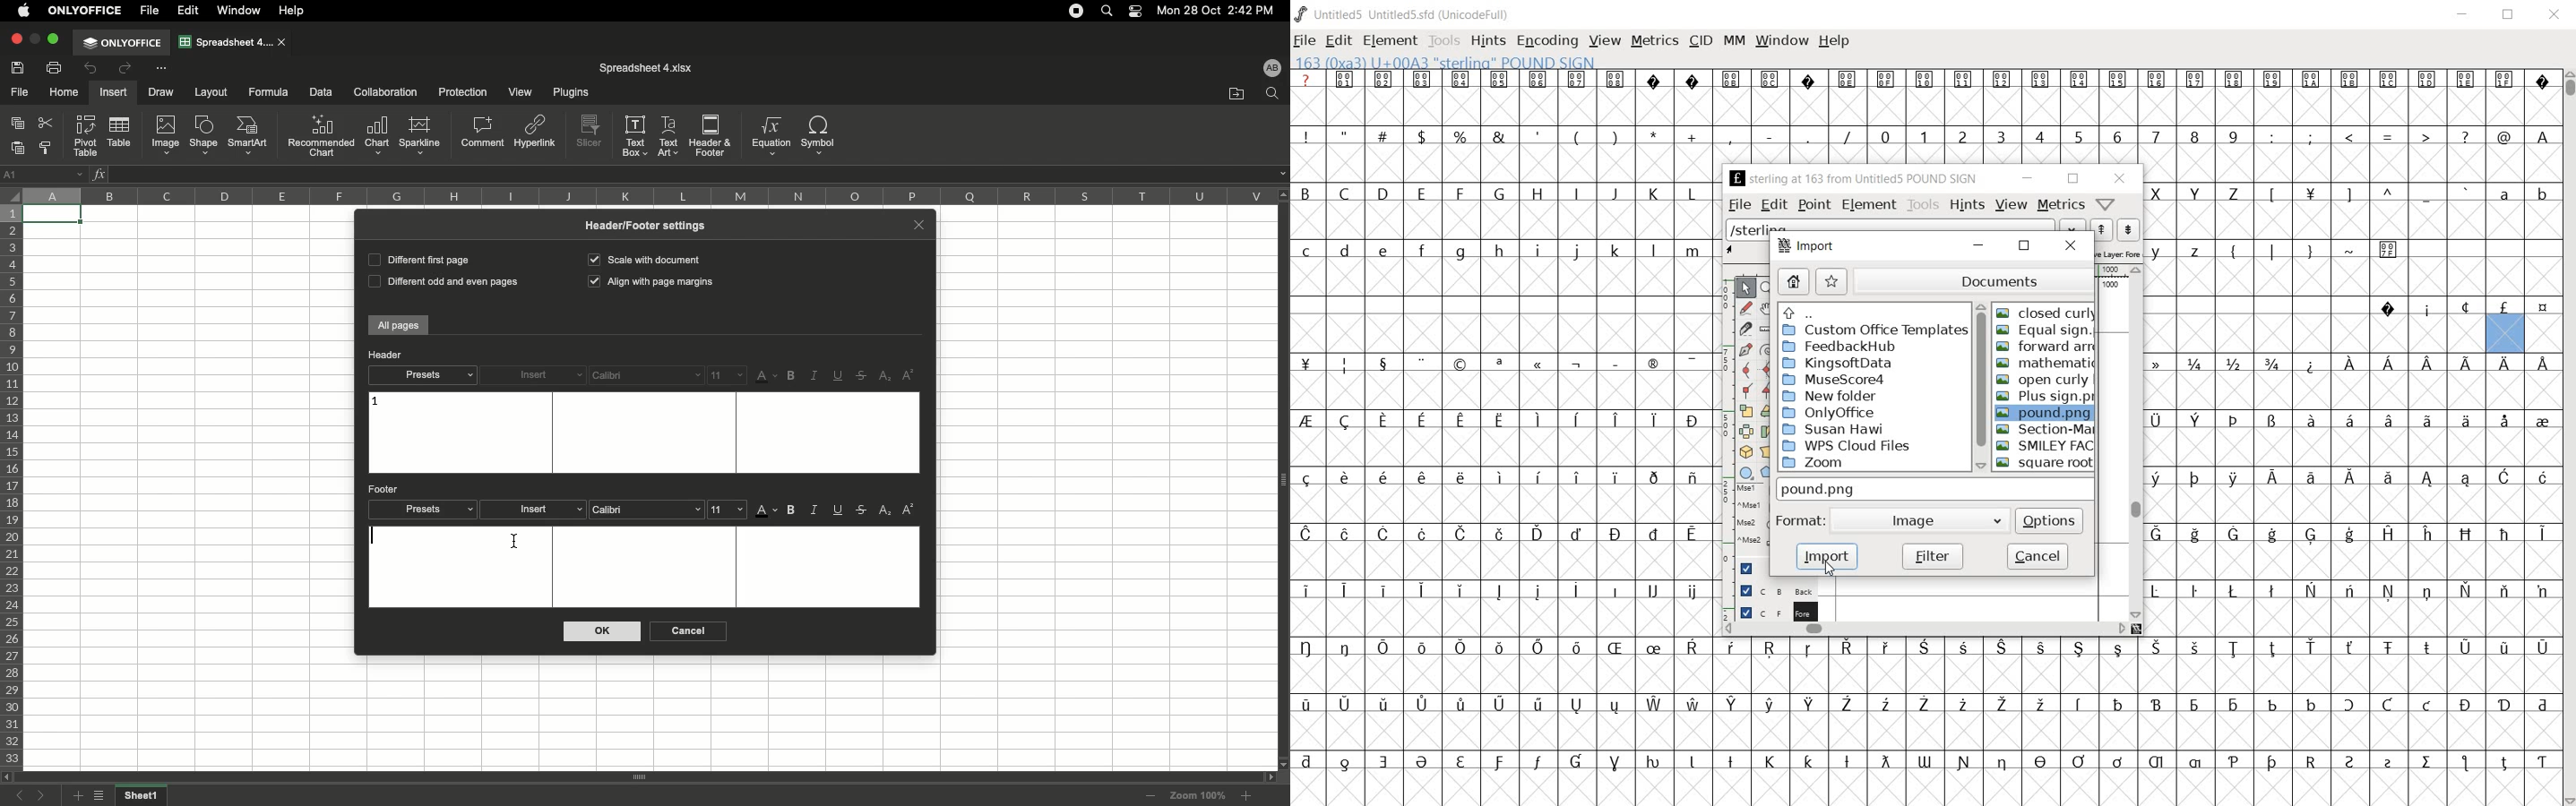  What do you see at coordinates (1308, 761) in the screenshot?
I see `Symbol` at bounding box center [1308, 761].